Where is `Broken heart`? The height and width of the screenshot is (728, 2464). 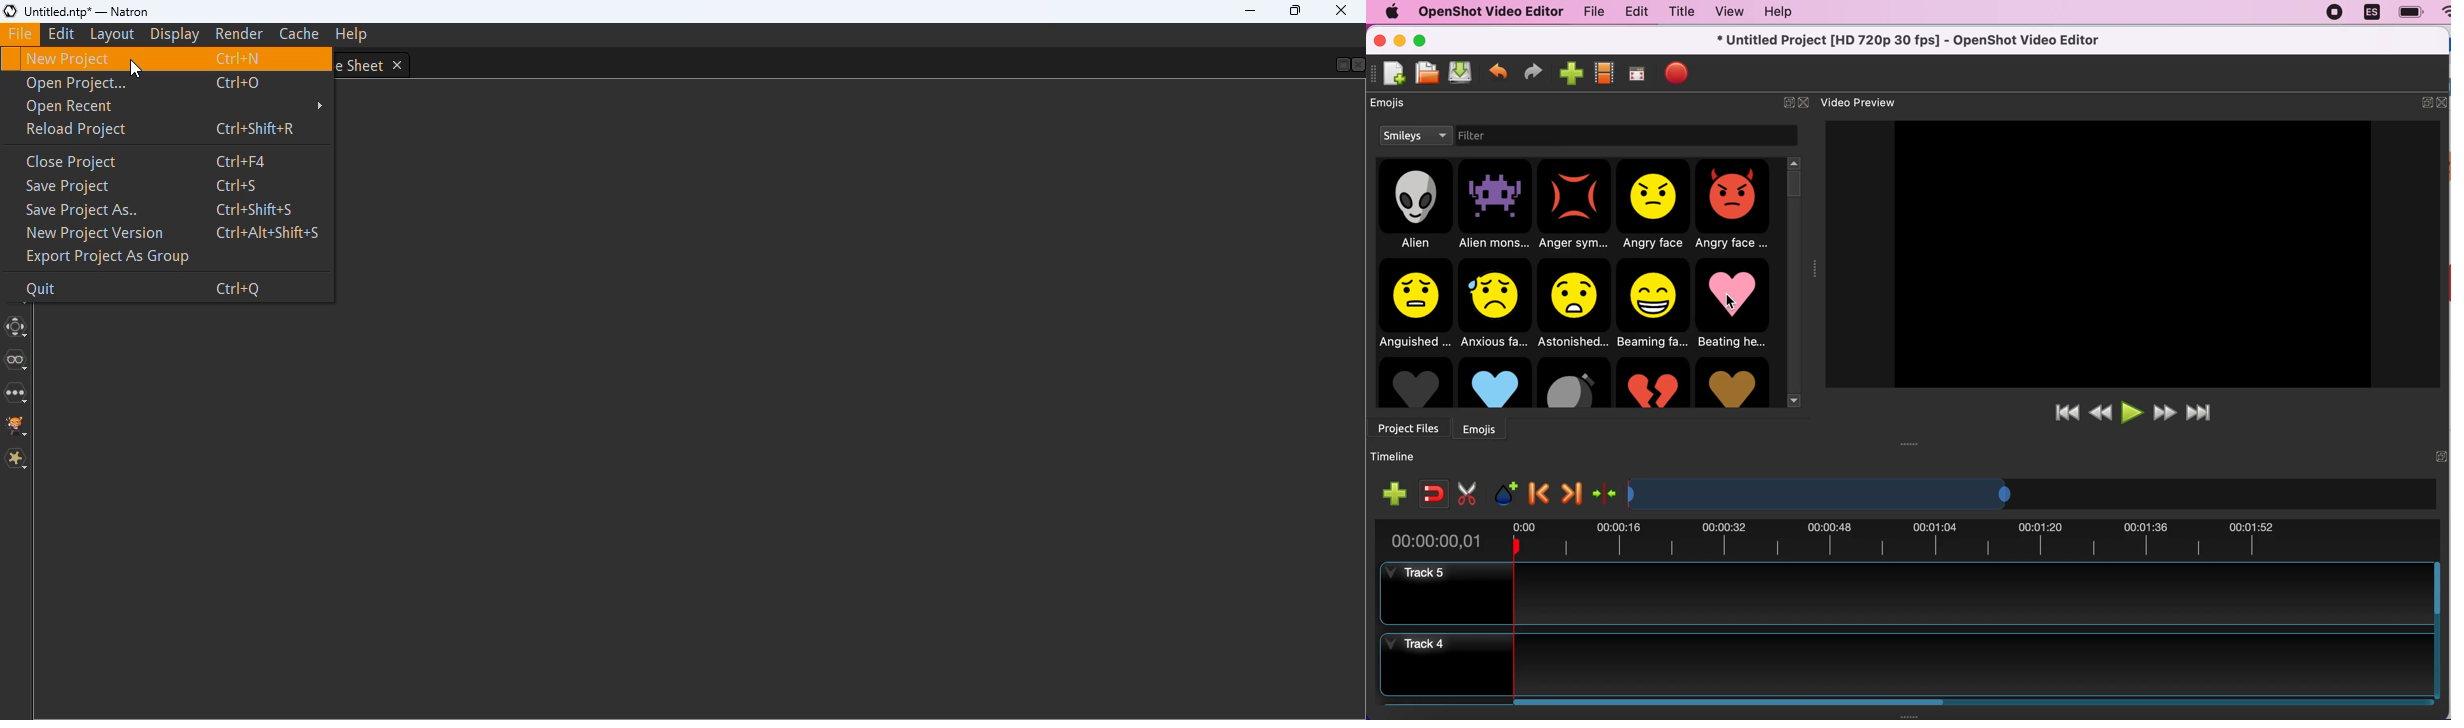 Broken heart is located at coordinates (1653, 382).